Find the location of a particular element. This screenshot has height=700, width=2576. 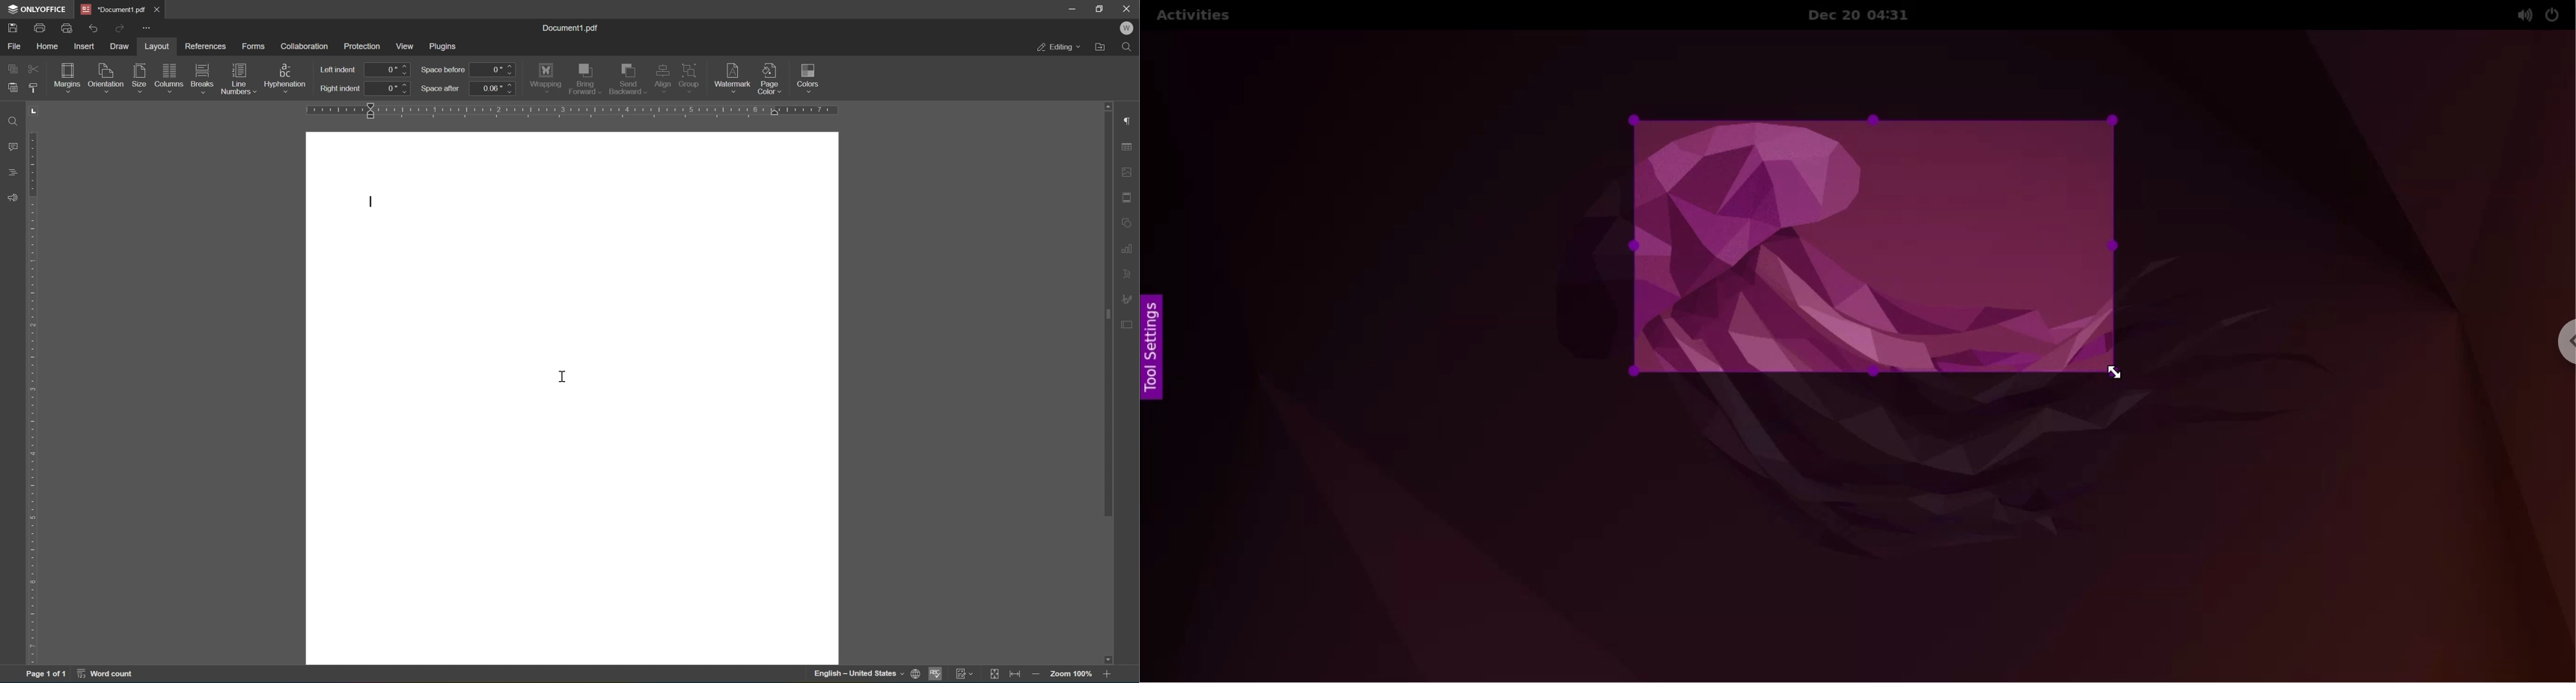

references is located at coordinates (206, 47).